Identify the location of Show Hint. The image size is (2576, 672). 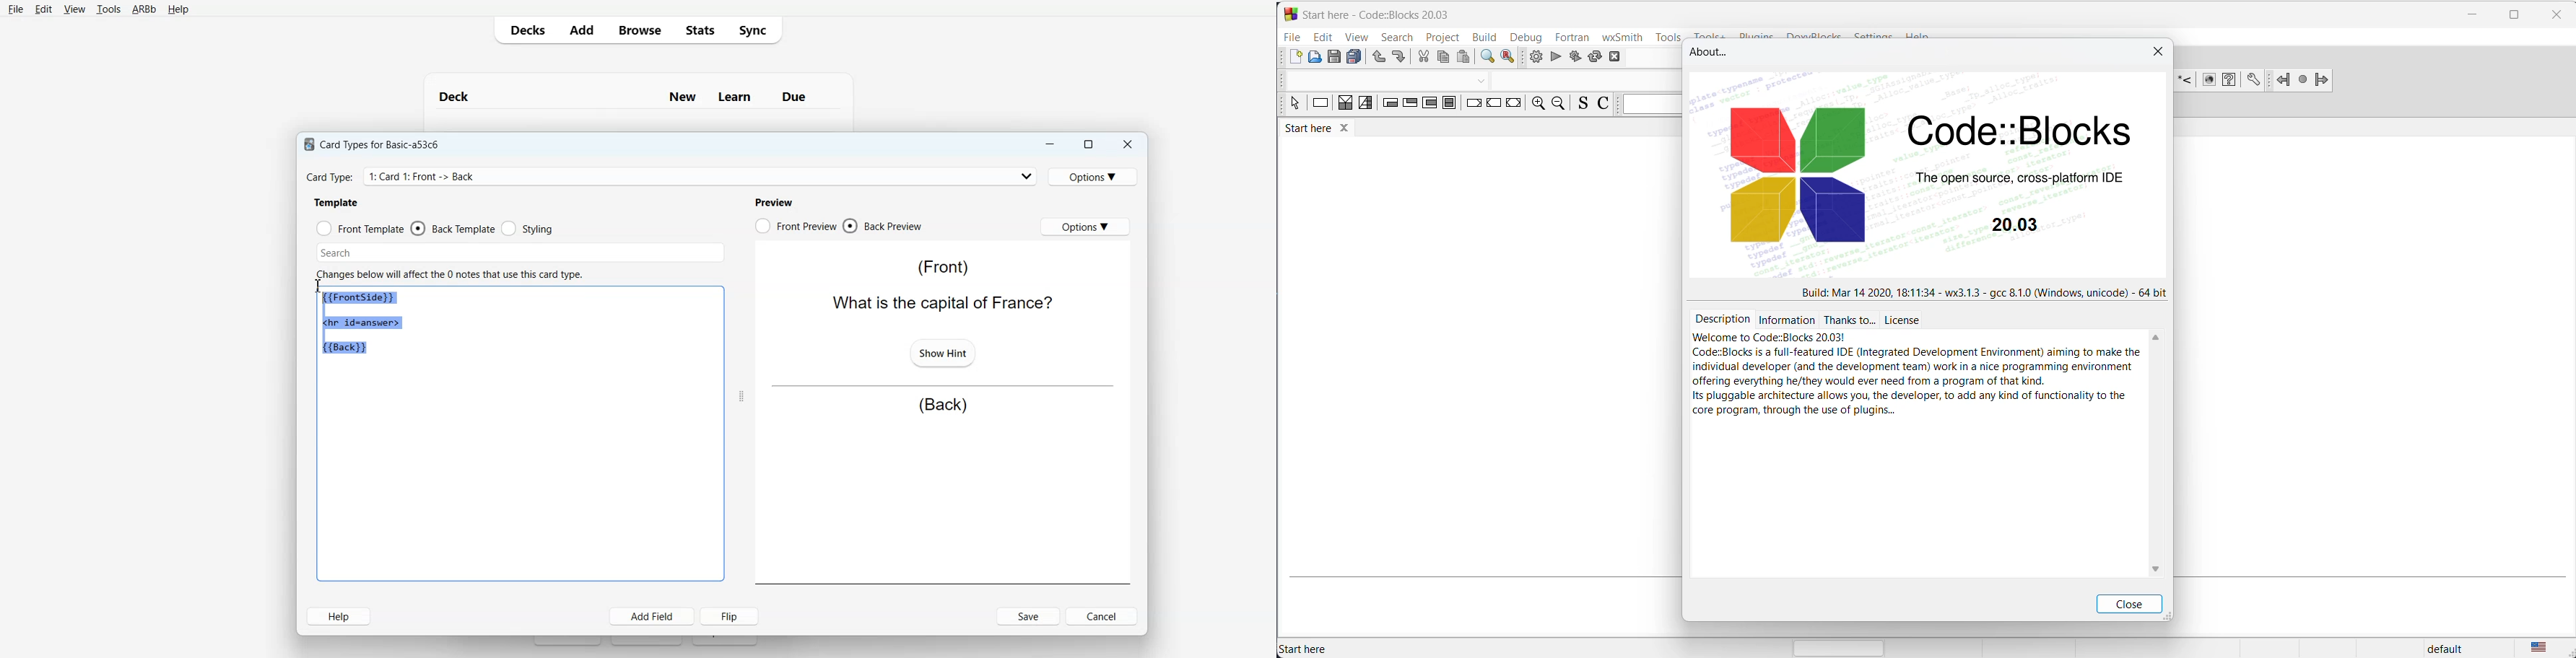
(942, 352).